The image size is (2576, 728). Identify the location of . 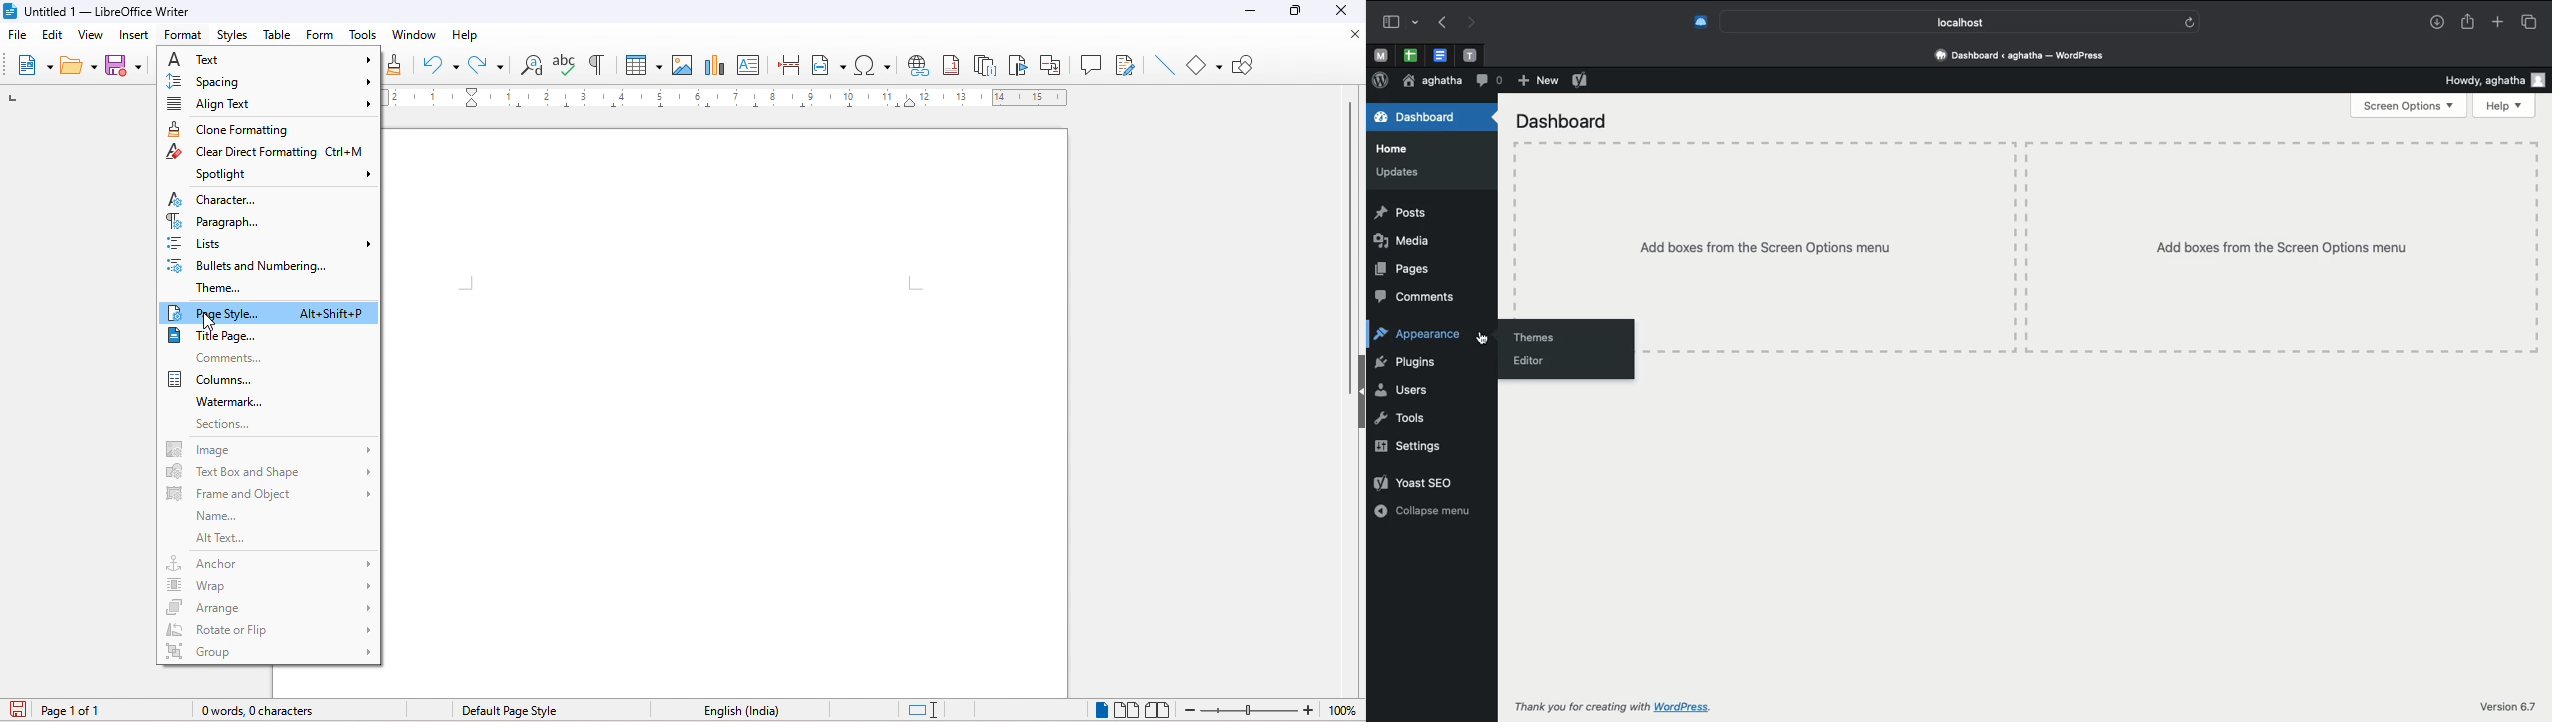
(87, 34).